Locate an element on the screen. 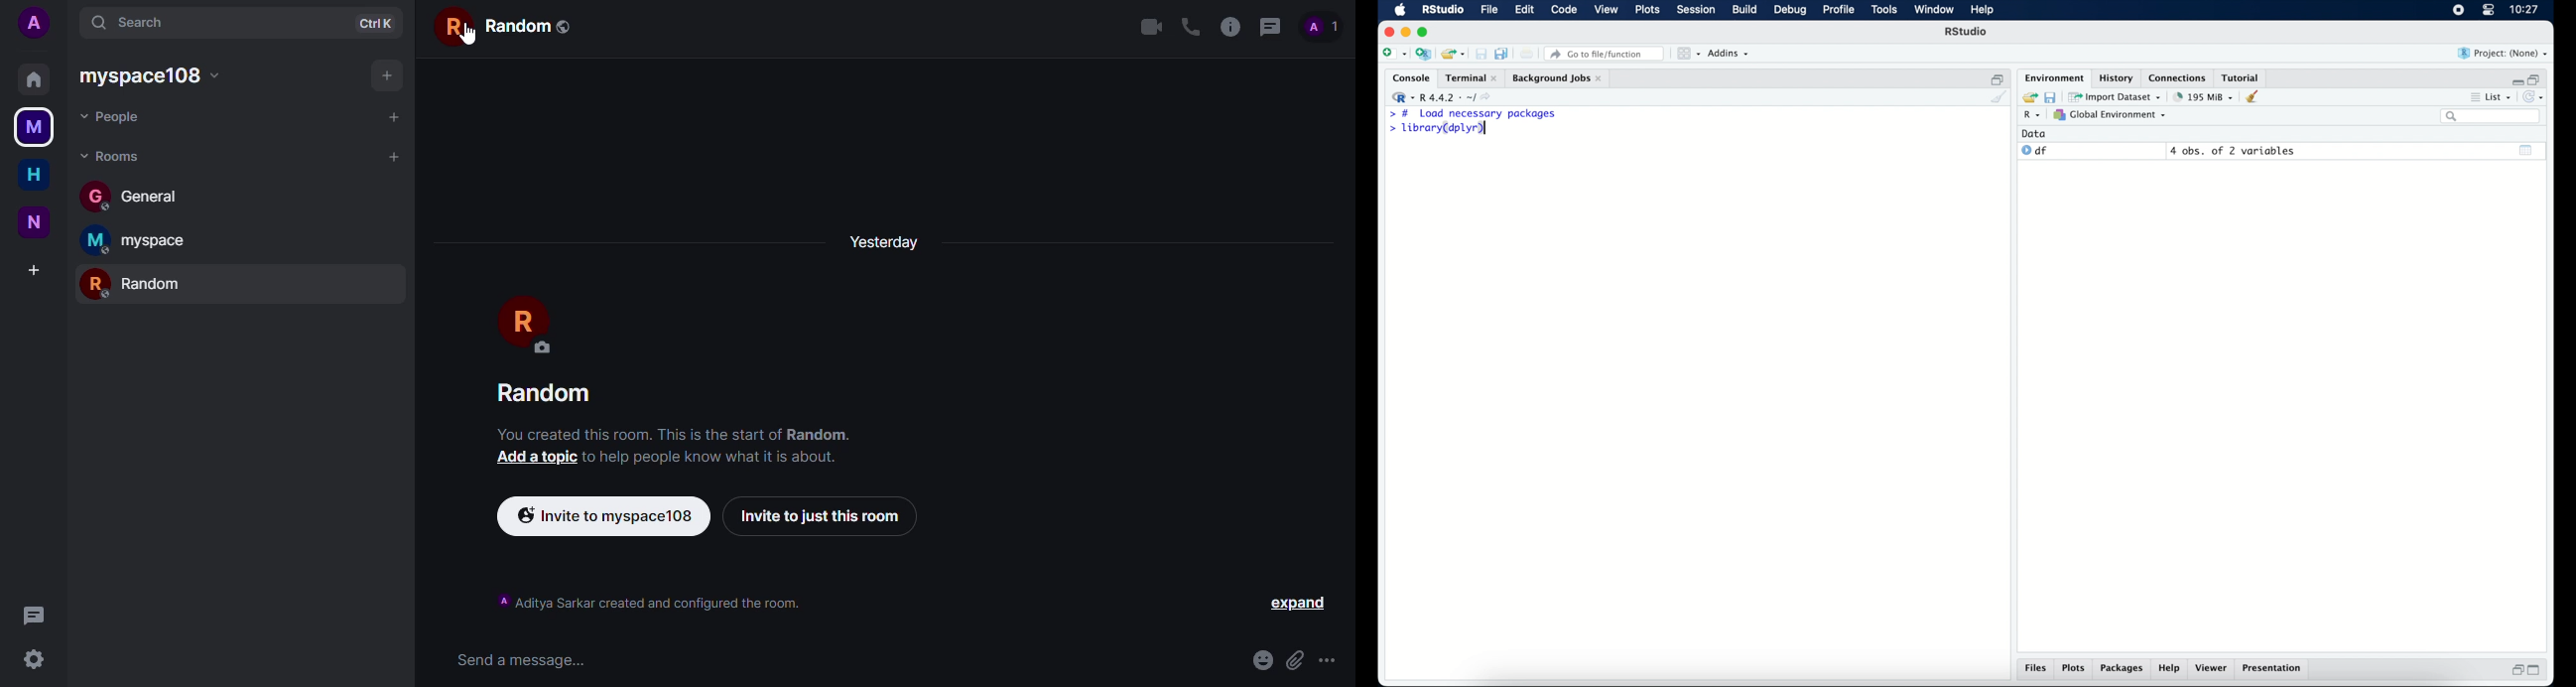 The width and height of the screenshot is (2576, 700). threads is located at coordinates (33, 615).